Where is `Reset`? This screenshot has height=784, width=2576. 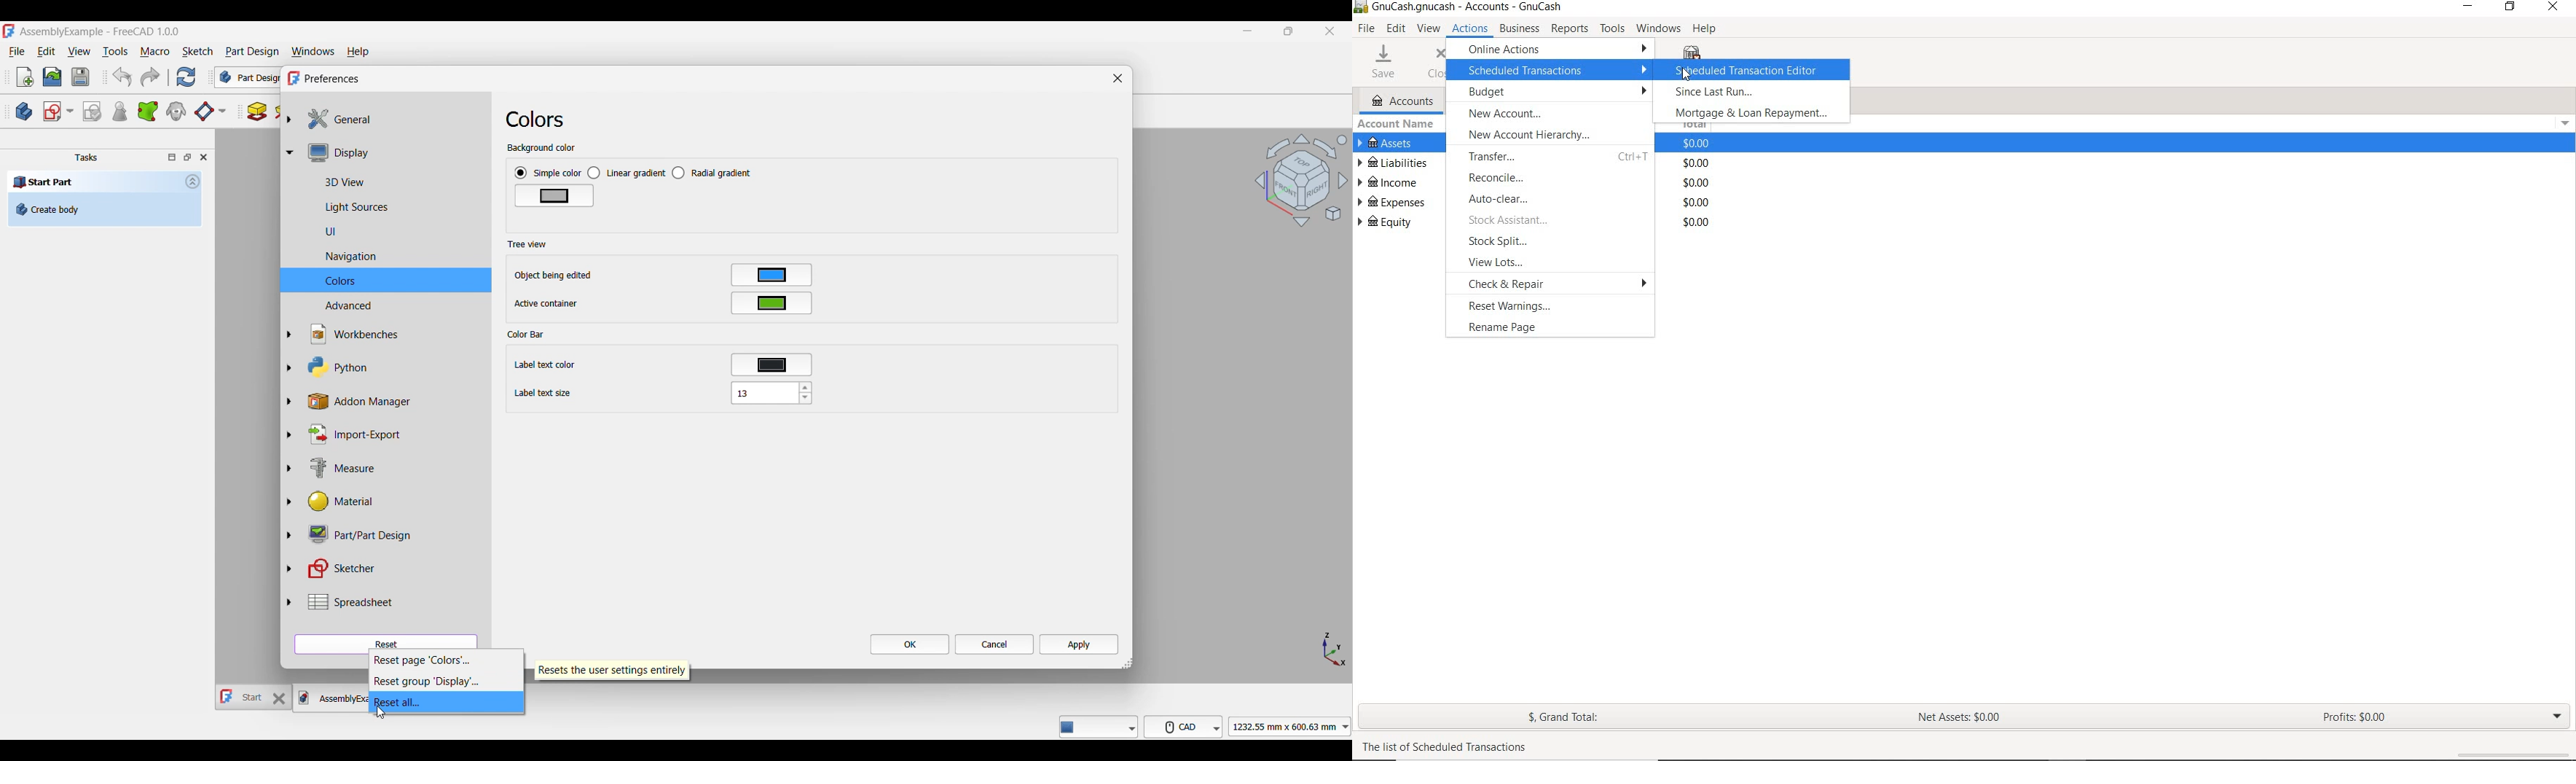
Reset is located at coordinates (385, 641).